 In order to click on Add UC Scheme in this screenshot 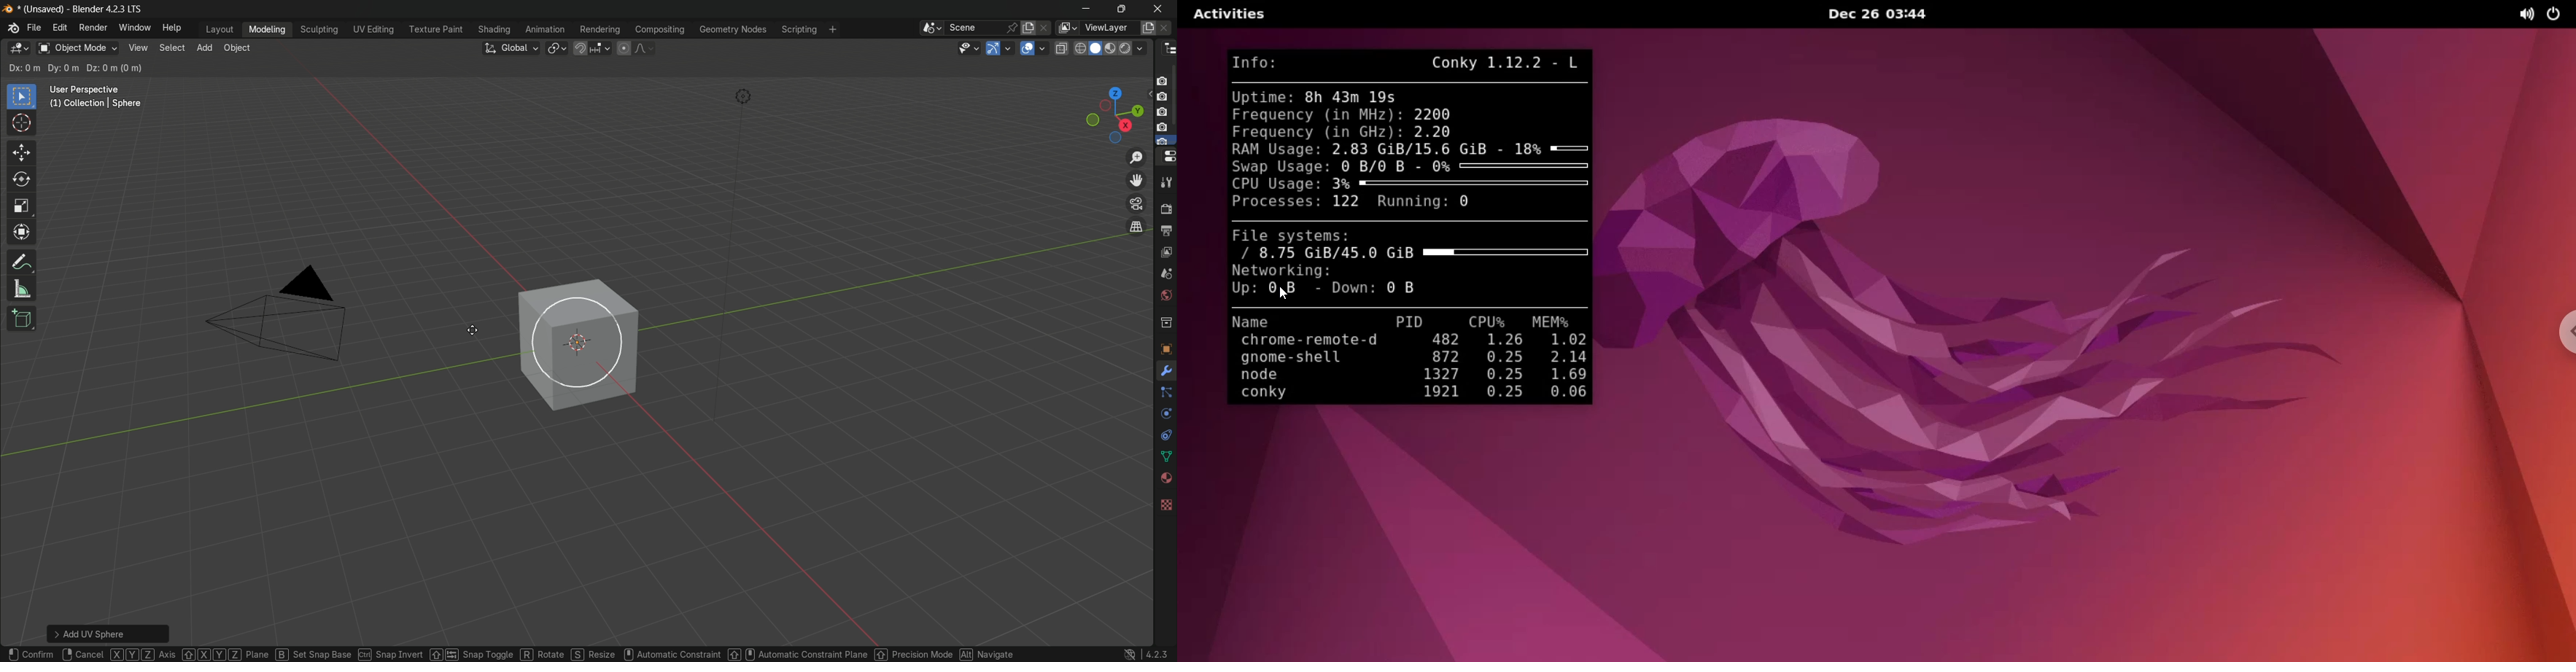, I will do `click(109, 632)`.